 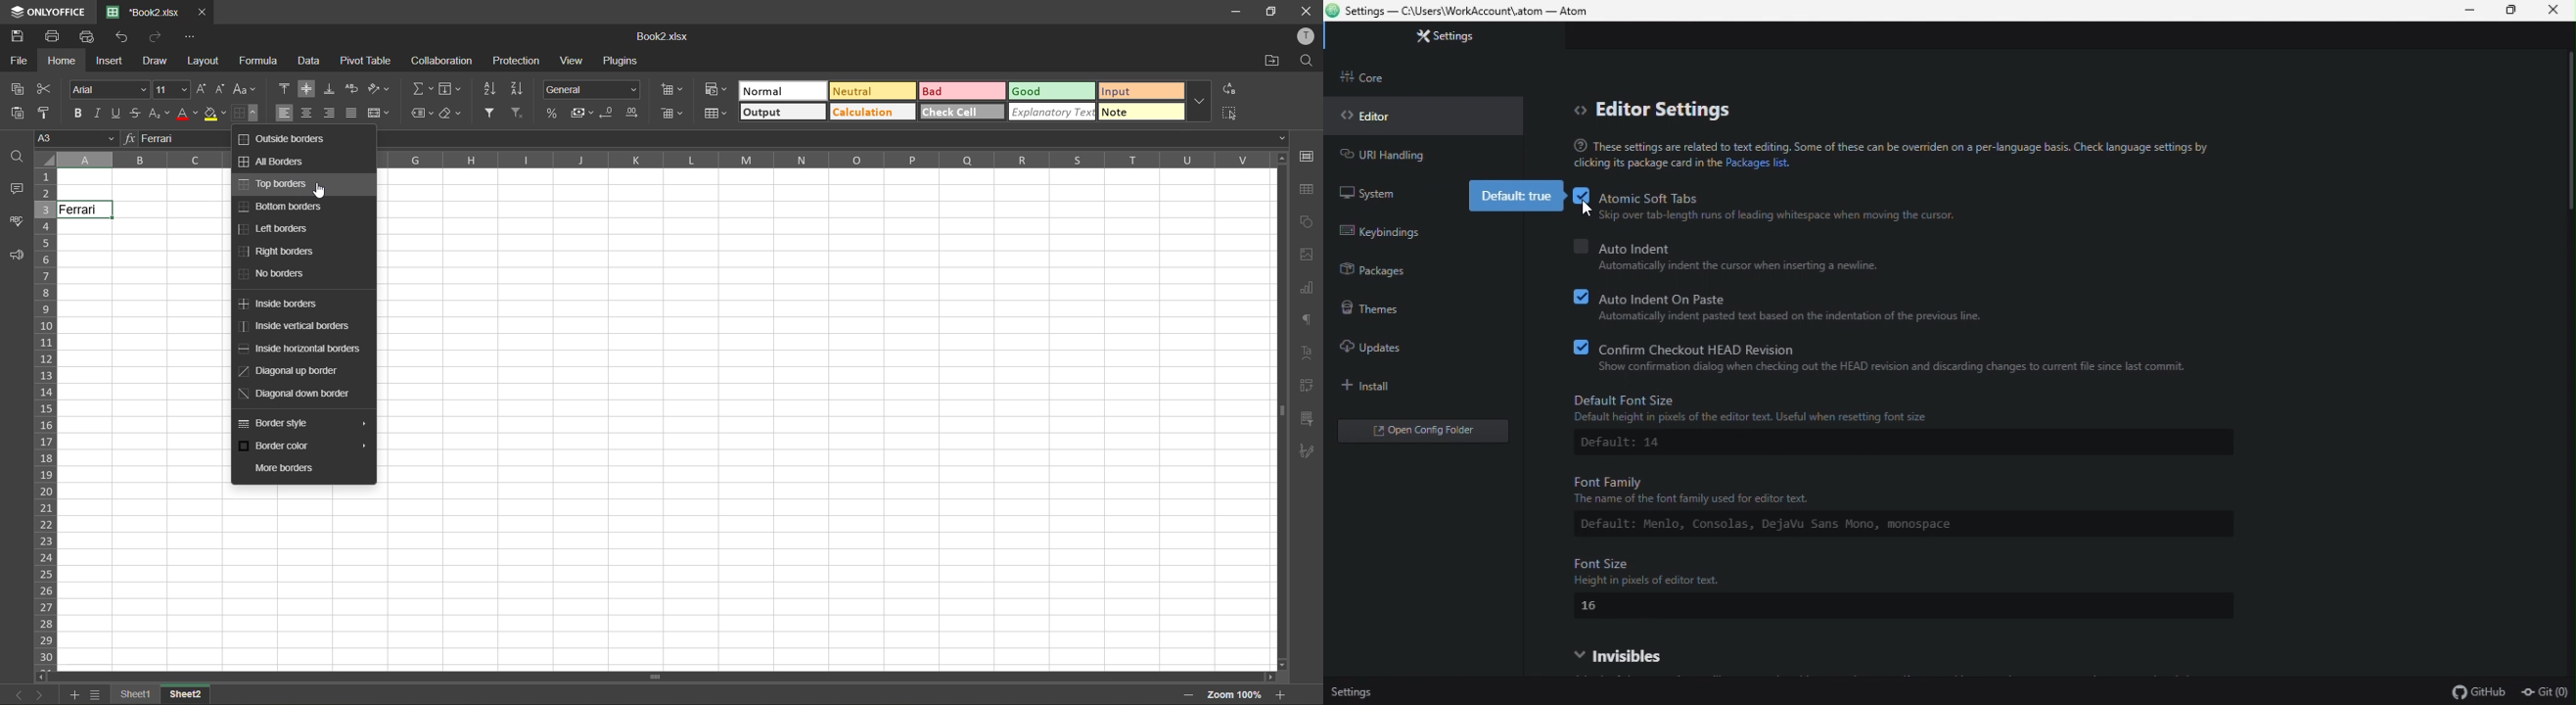 I want to click on feedback, so click(x=18, y=255).